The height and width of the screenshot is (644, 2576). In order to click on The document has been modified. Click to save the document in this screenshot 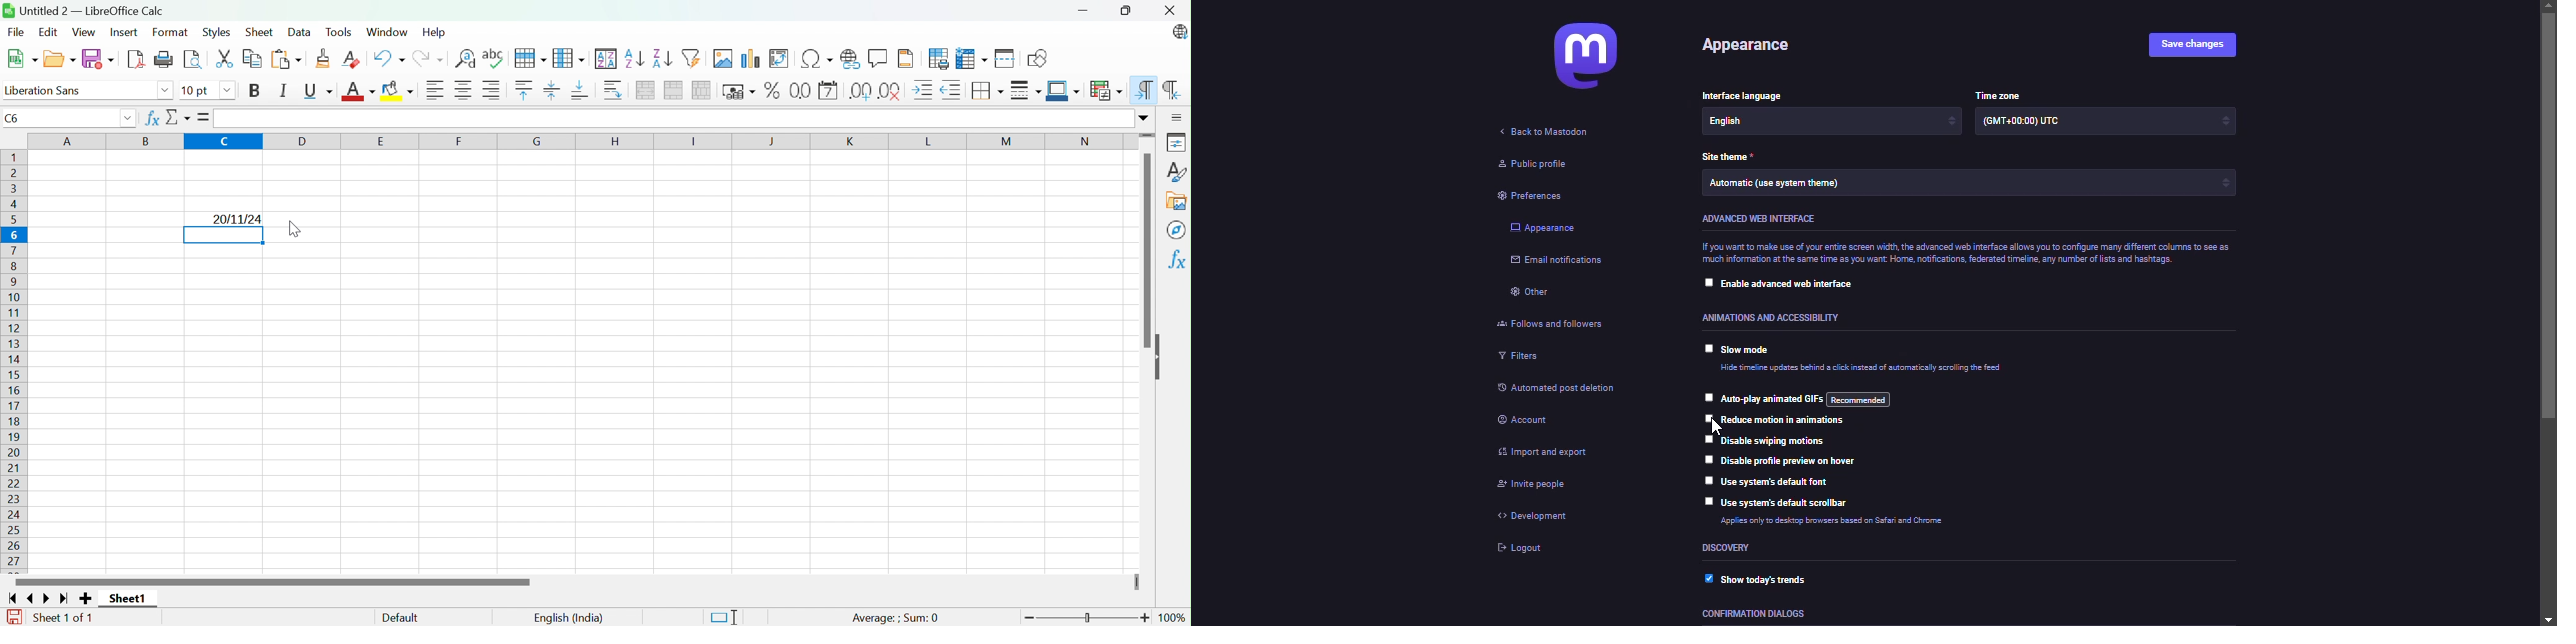, I will do `click(11, 617)`.